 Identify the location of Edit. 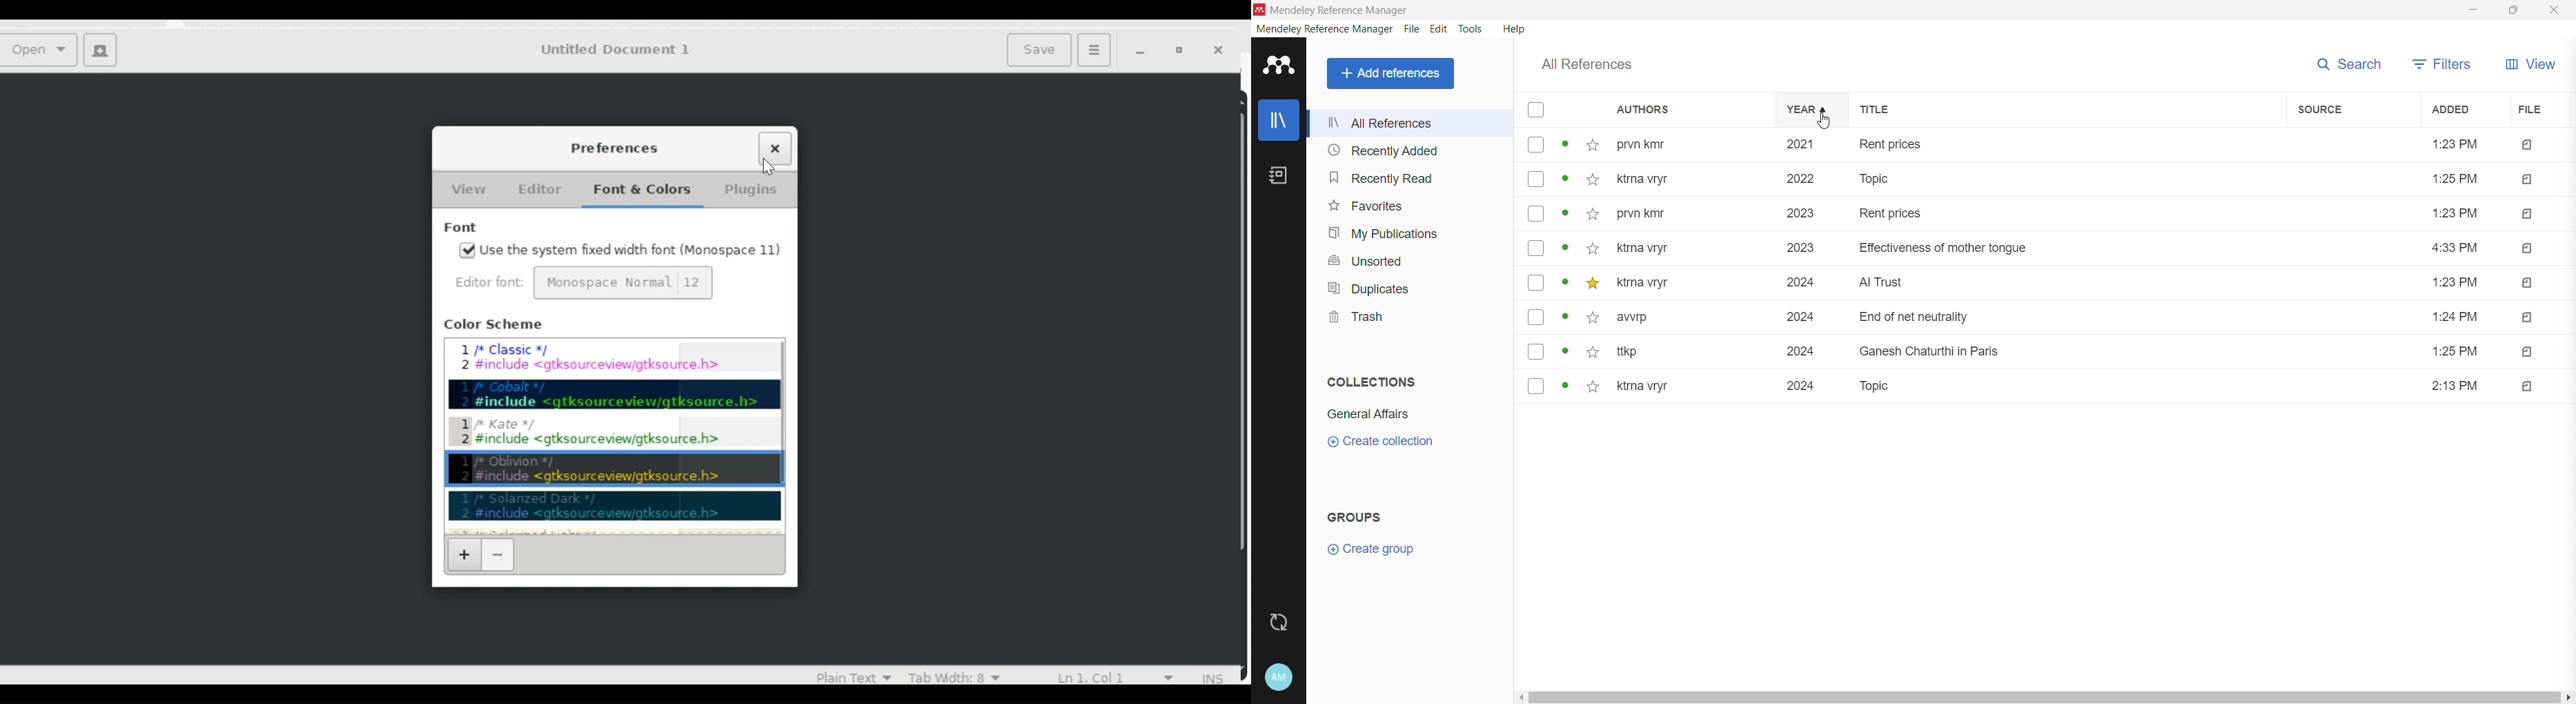
(1439, 30).